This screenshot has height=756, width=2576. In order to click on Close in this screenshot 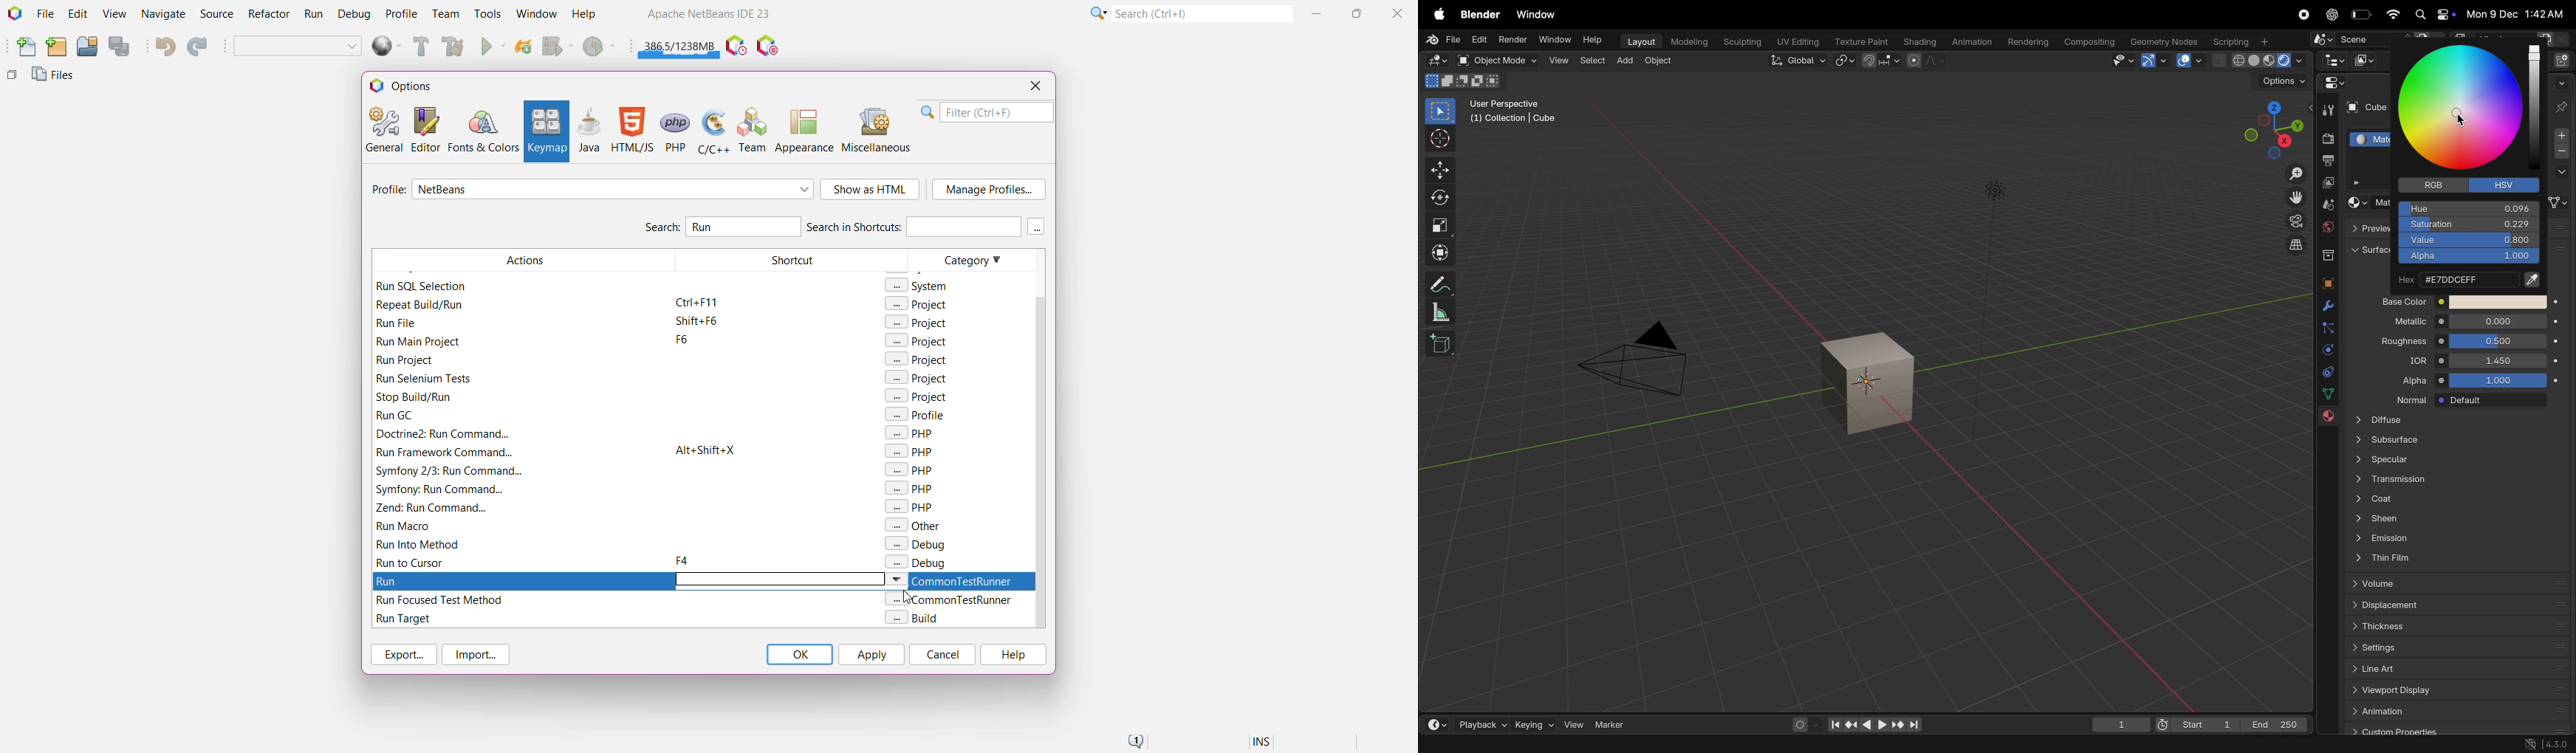, I will do `click(1035, 86)`.